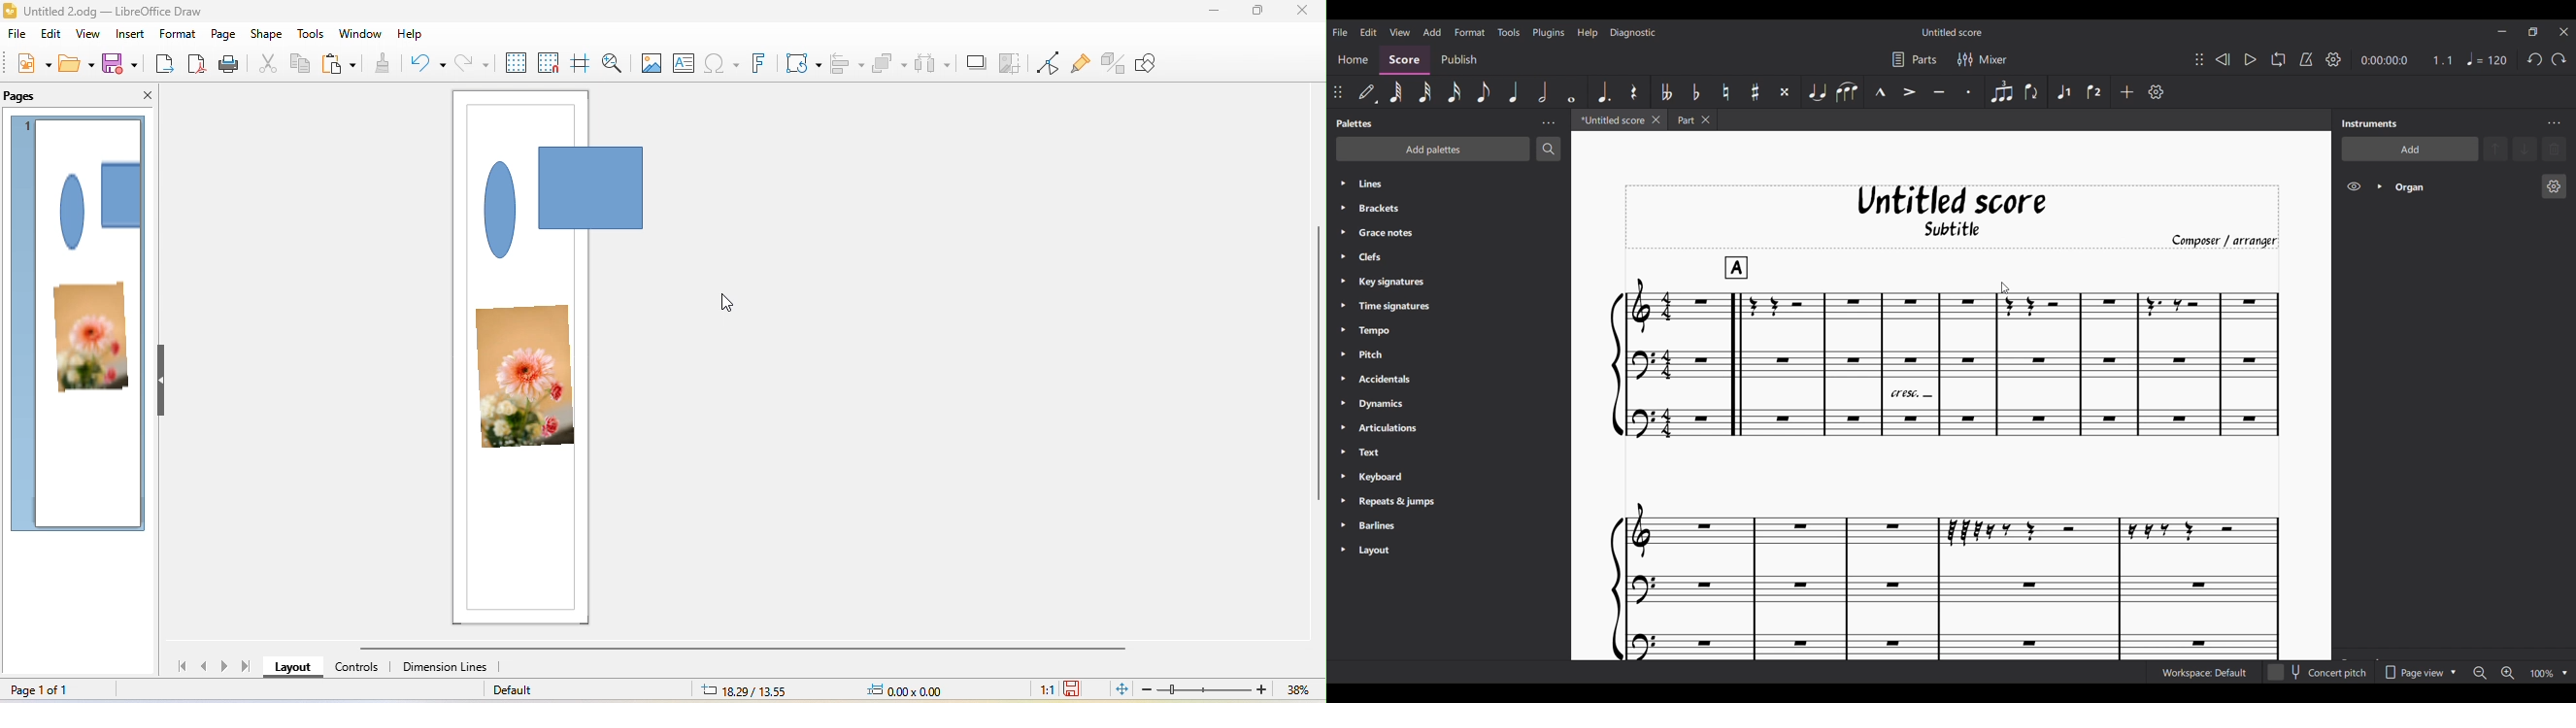 This screenshot has width=2576, height=728. What do you see at coordinates (34, 94) in the screenshot?
I see `pages` at bounding box center [34, 94].